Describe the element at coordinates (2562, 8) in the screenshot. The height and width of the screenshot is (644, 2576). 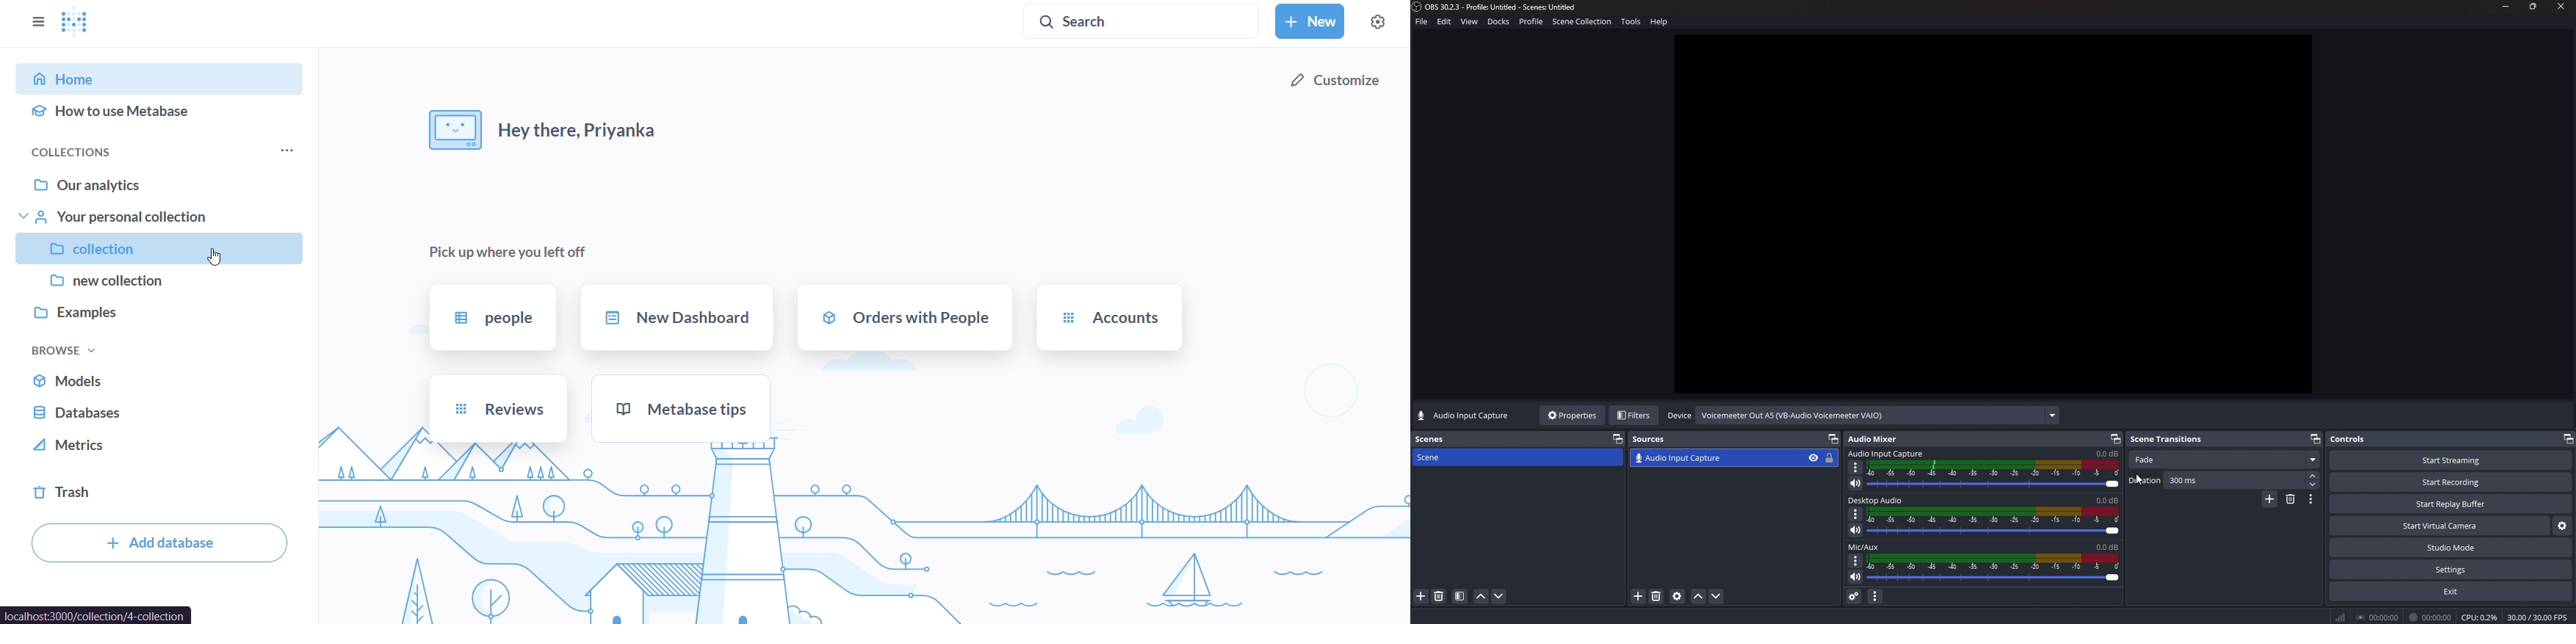
I see `close` at that location.